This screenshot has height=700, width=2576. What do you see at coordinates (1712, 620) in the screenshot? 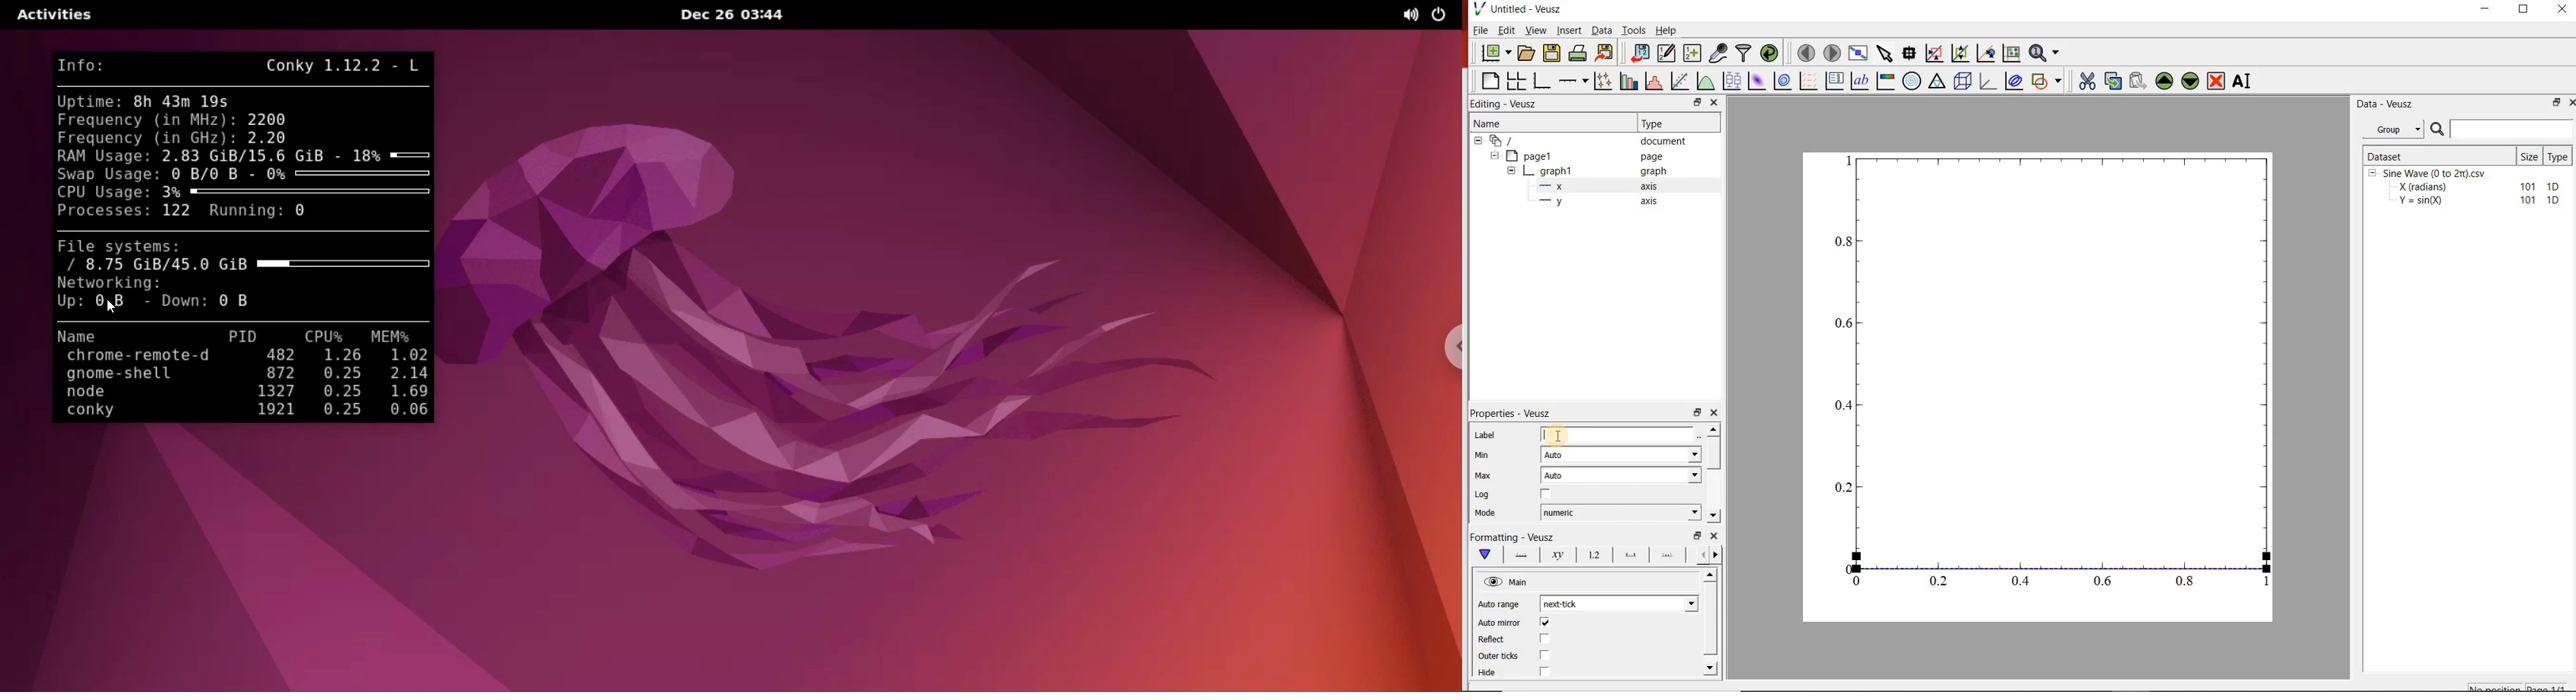
I see `Horizontal scrollbar` at bounding box center [1712, 620].